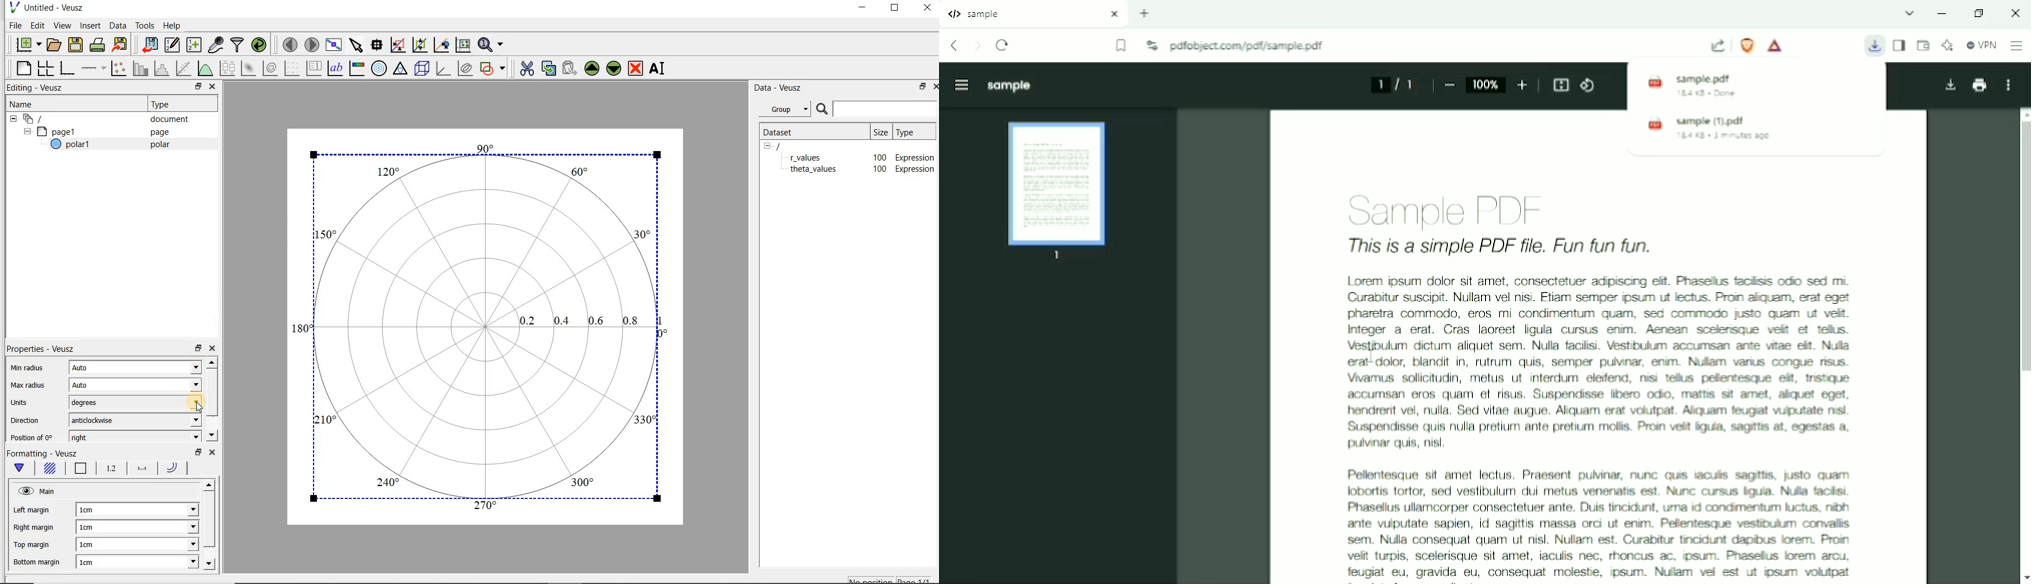 Image resolution: width=2044 pixels, height=588 pixels. Describe the element at coordinates (141, 68) in the screenshot. I see `plot bar charts` at that location.